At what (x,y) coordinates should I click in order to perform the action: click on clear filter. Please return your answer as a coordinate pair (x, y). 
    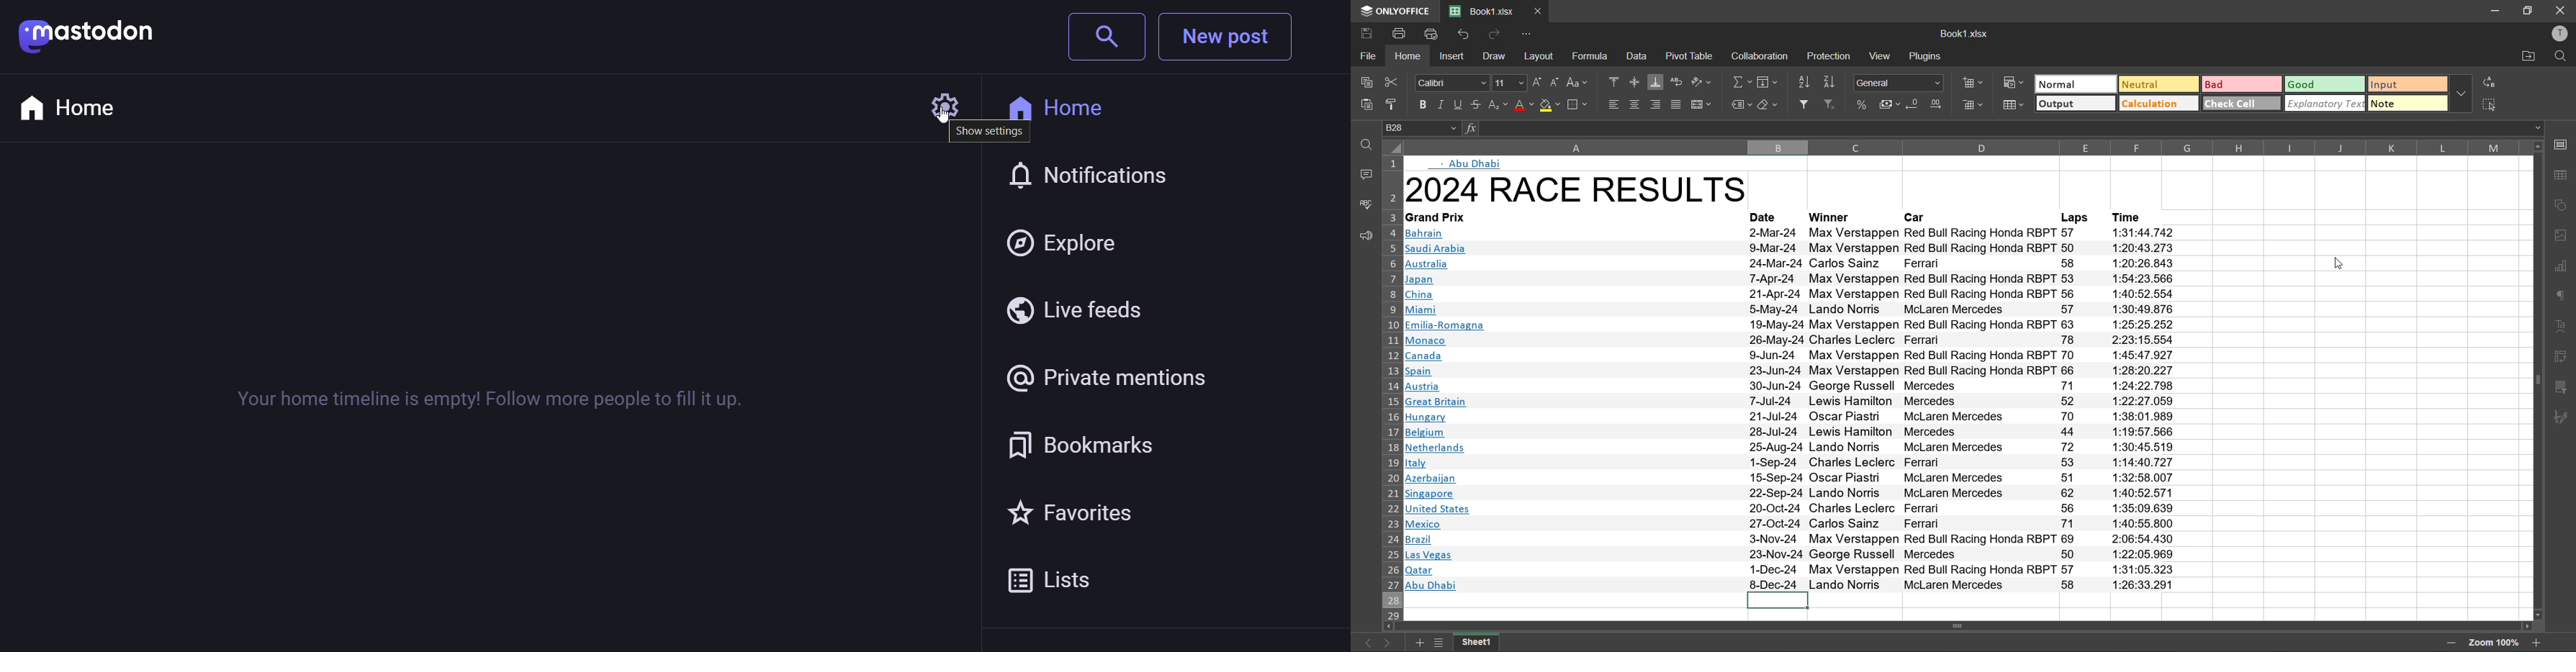
    Looking at the image, I should click on (1833, 105).